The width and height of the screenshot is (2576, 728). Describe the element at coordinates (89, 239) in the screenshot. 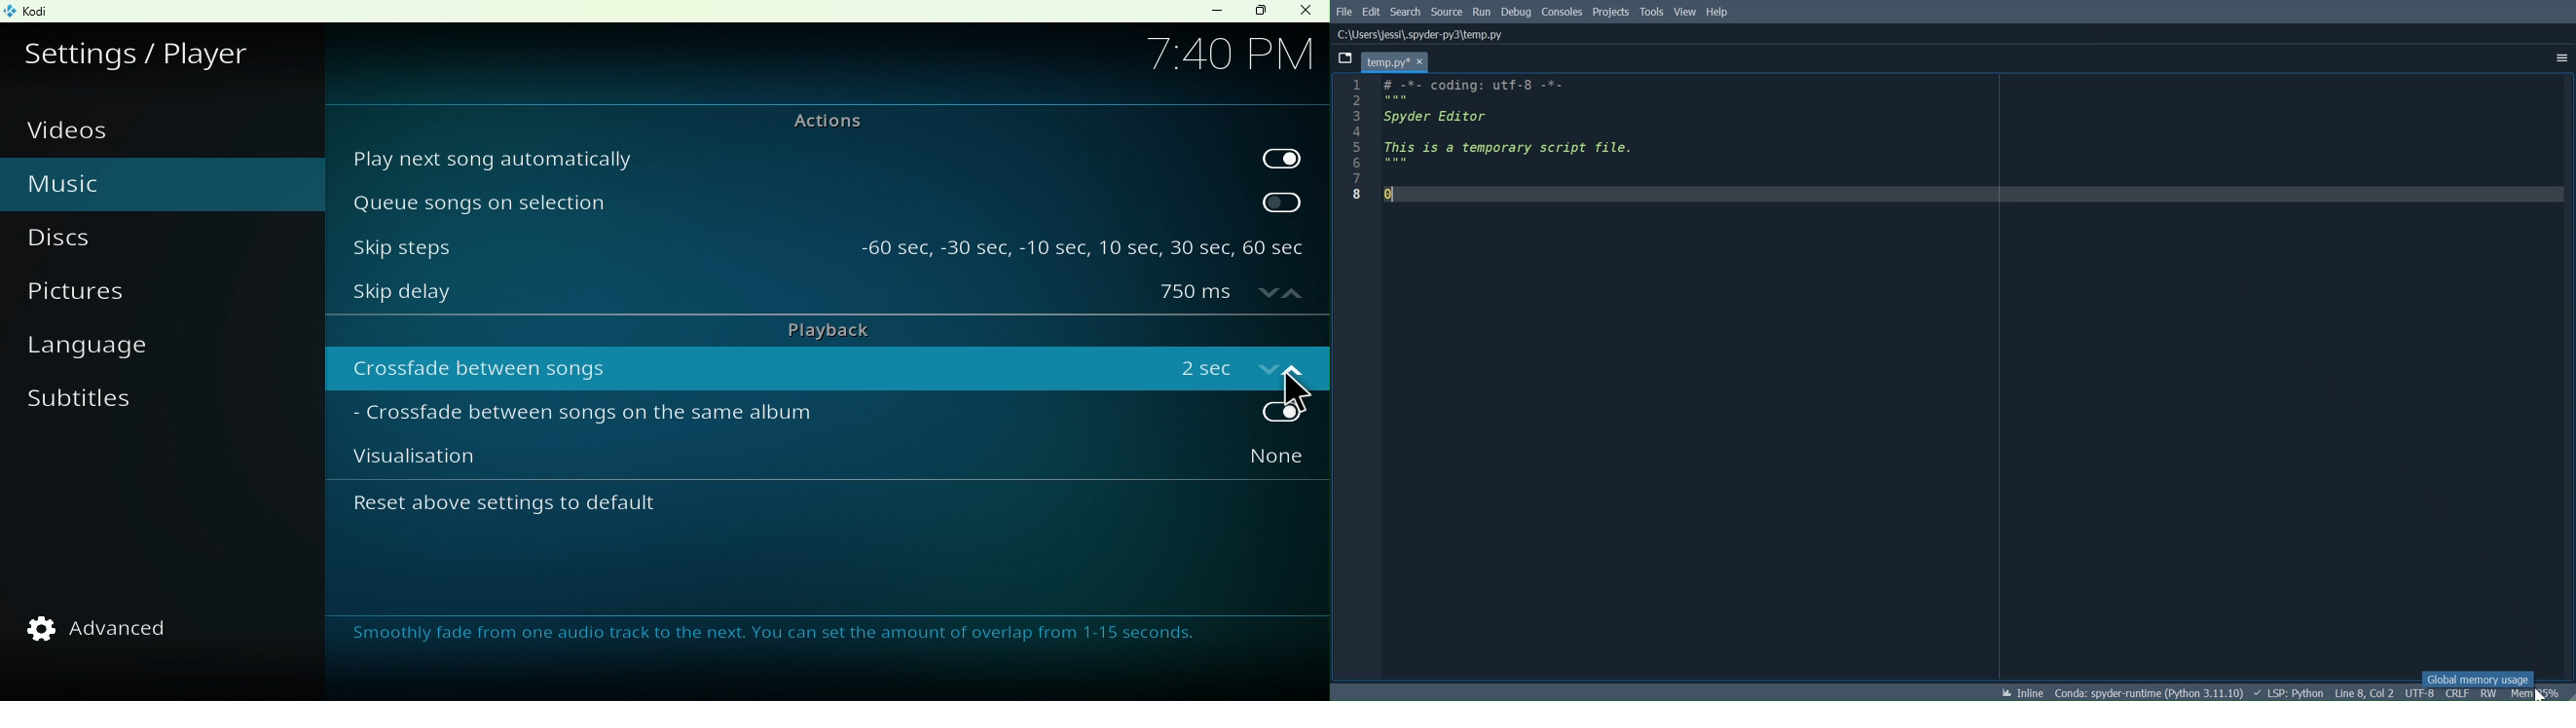

I see `Discs` at that location.